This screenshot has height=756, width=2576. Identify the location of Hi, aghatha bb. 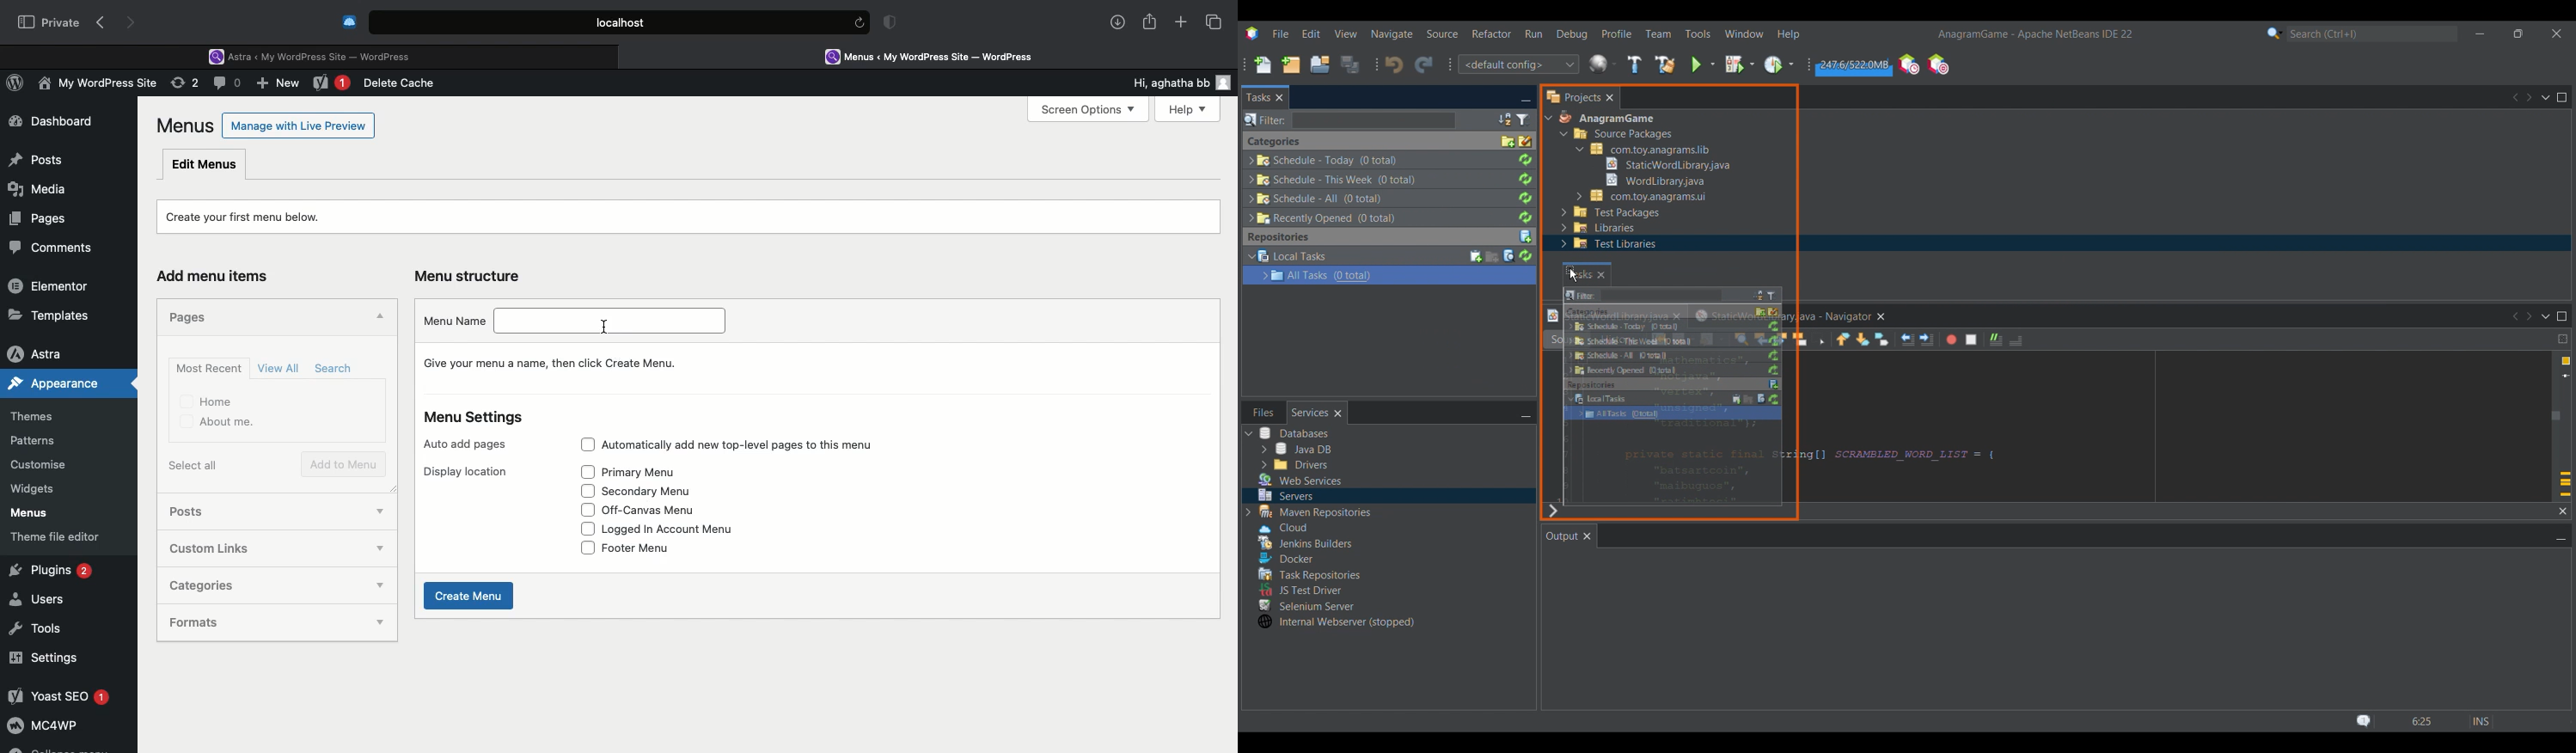
(1162, 80).